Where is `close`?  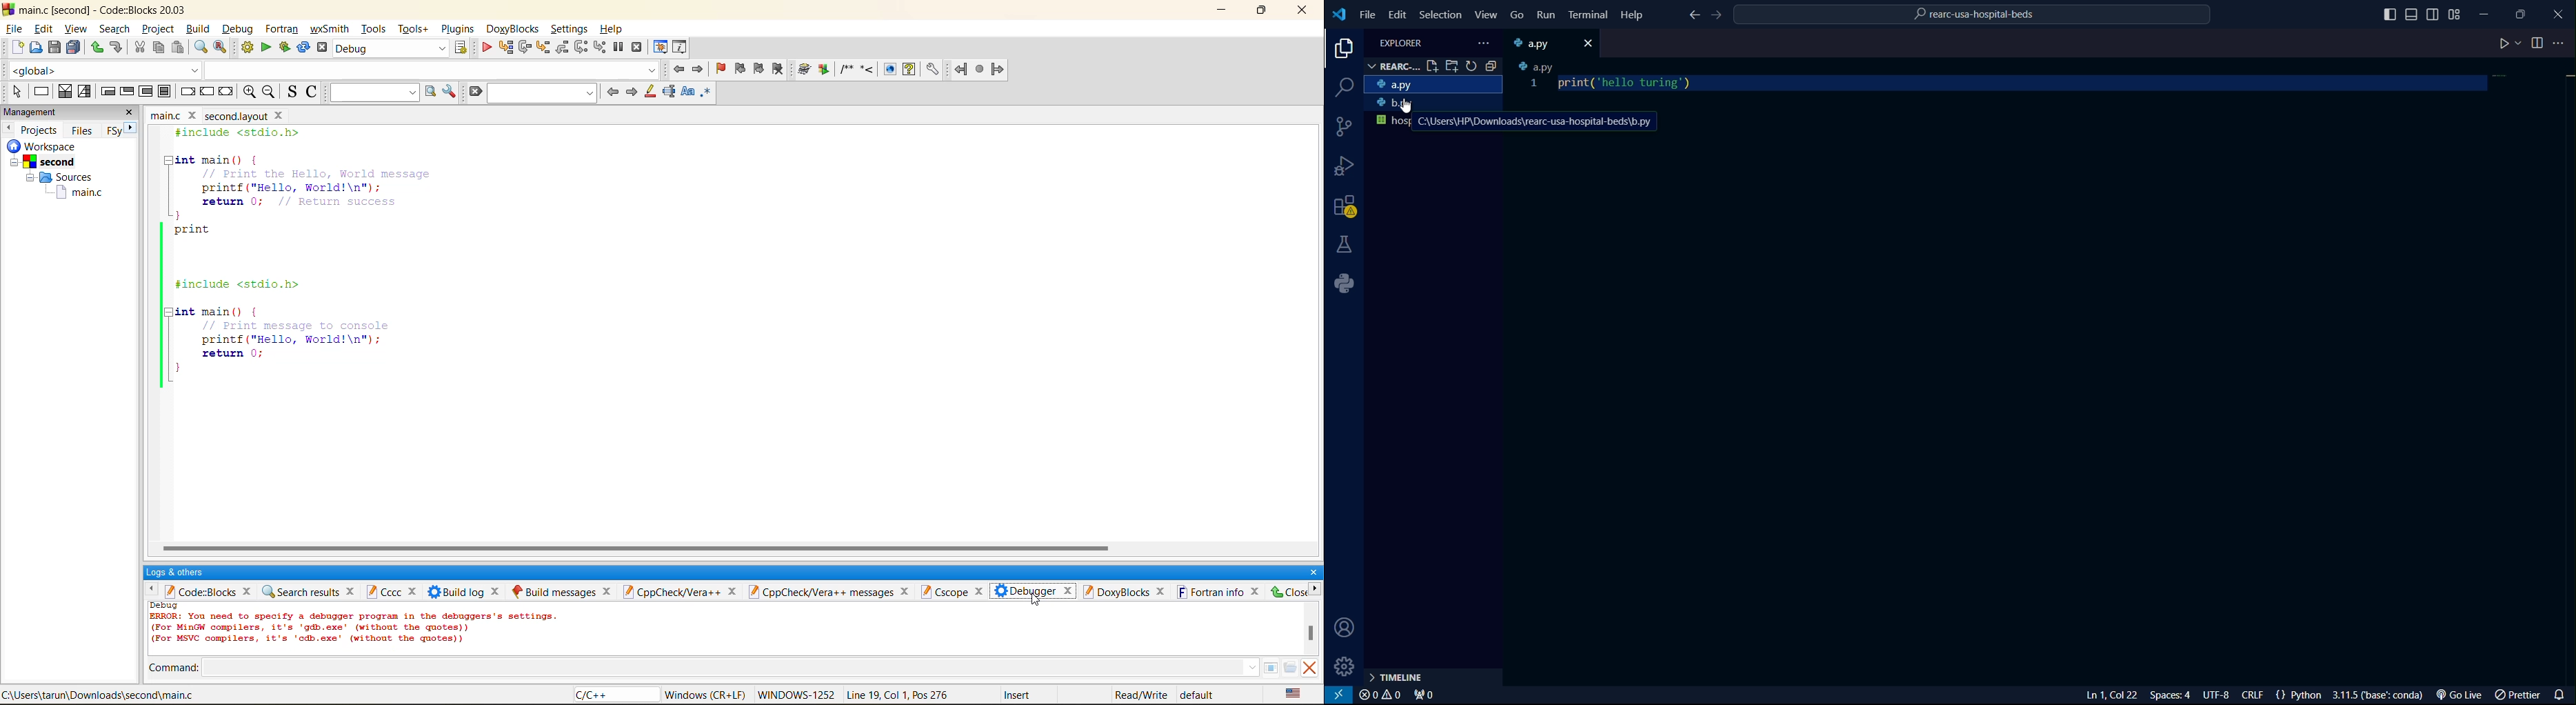
close is located at coordinates (131, 112).